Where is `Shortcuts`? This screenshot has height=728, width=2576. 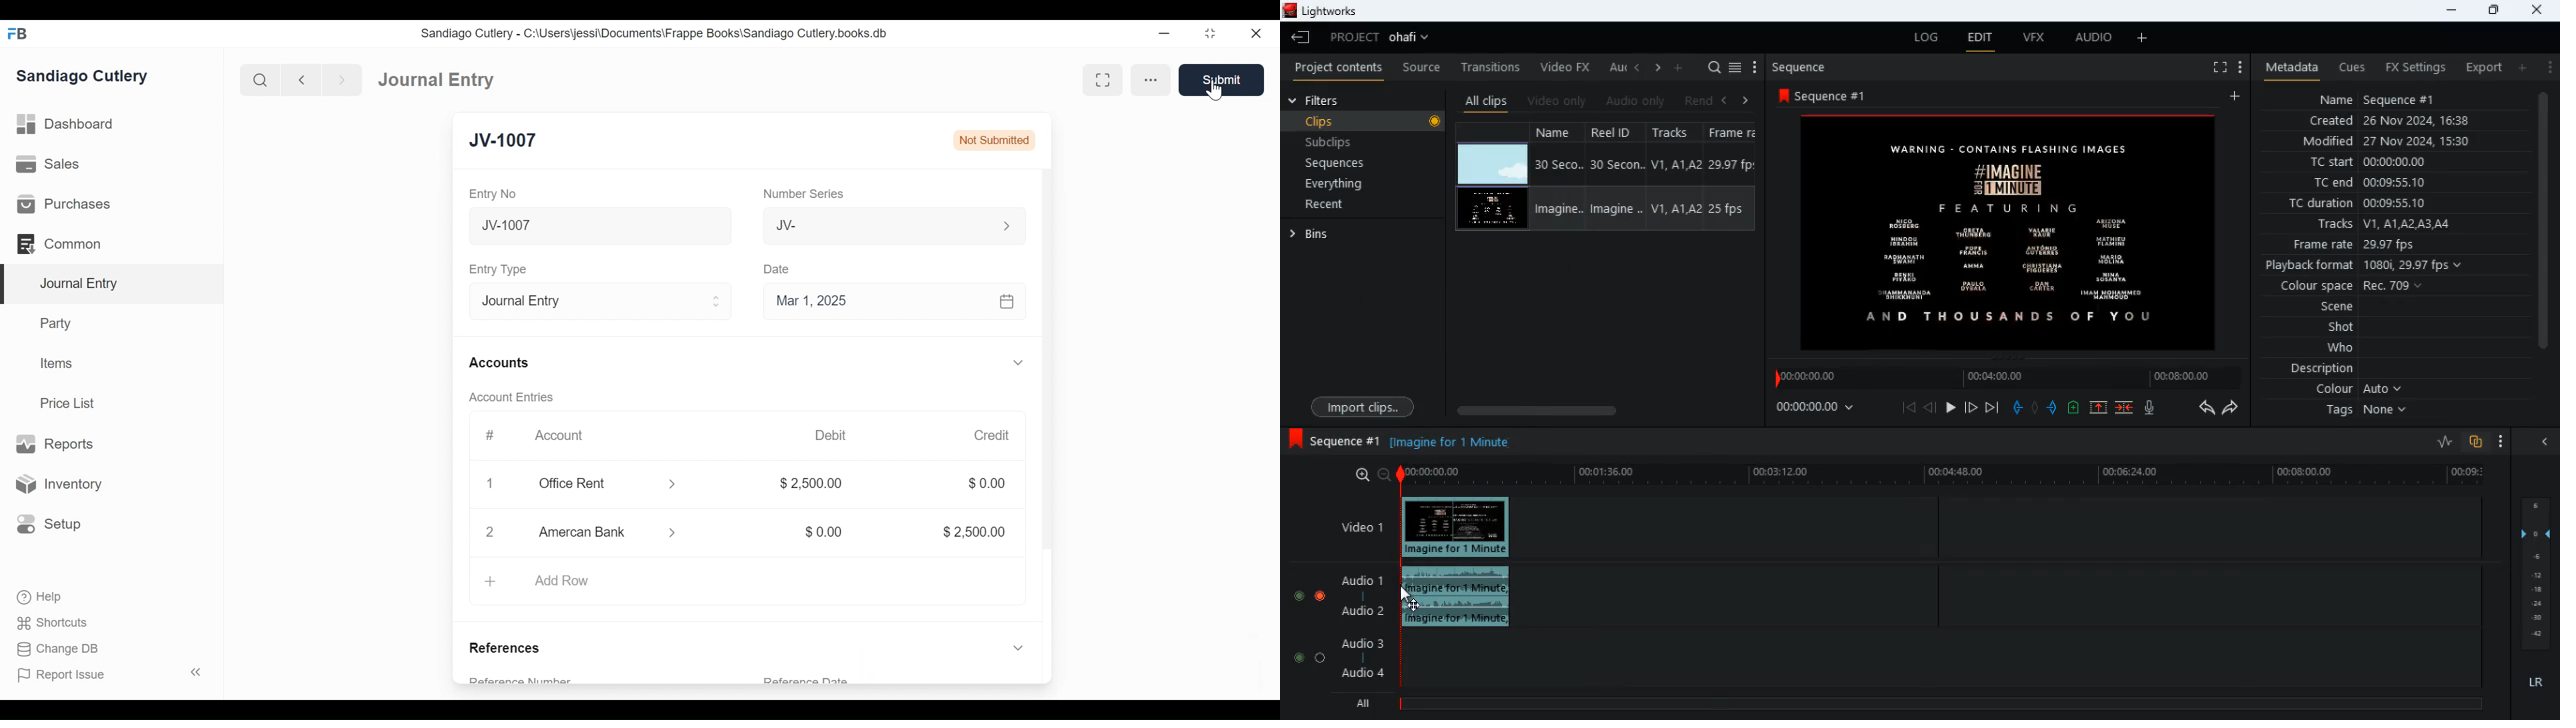
Shortcuts is located at coordinates (46, 623).